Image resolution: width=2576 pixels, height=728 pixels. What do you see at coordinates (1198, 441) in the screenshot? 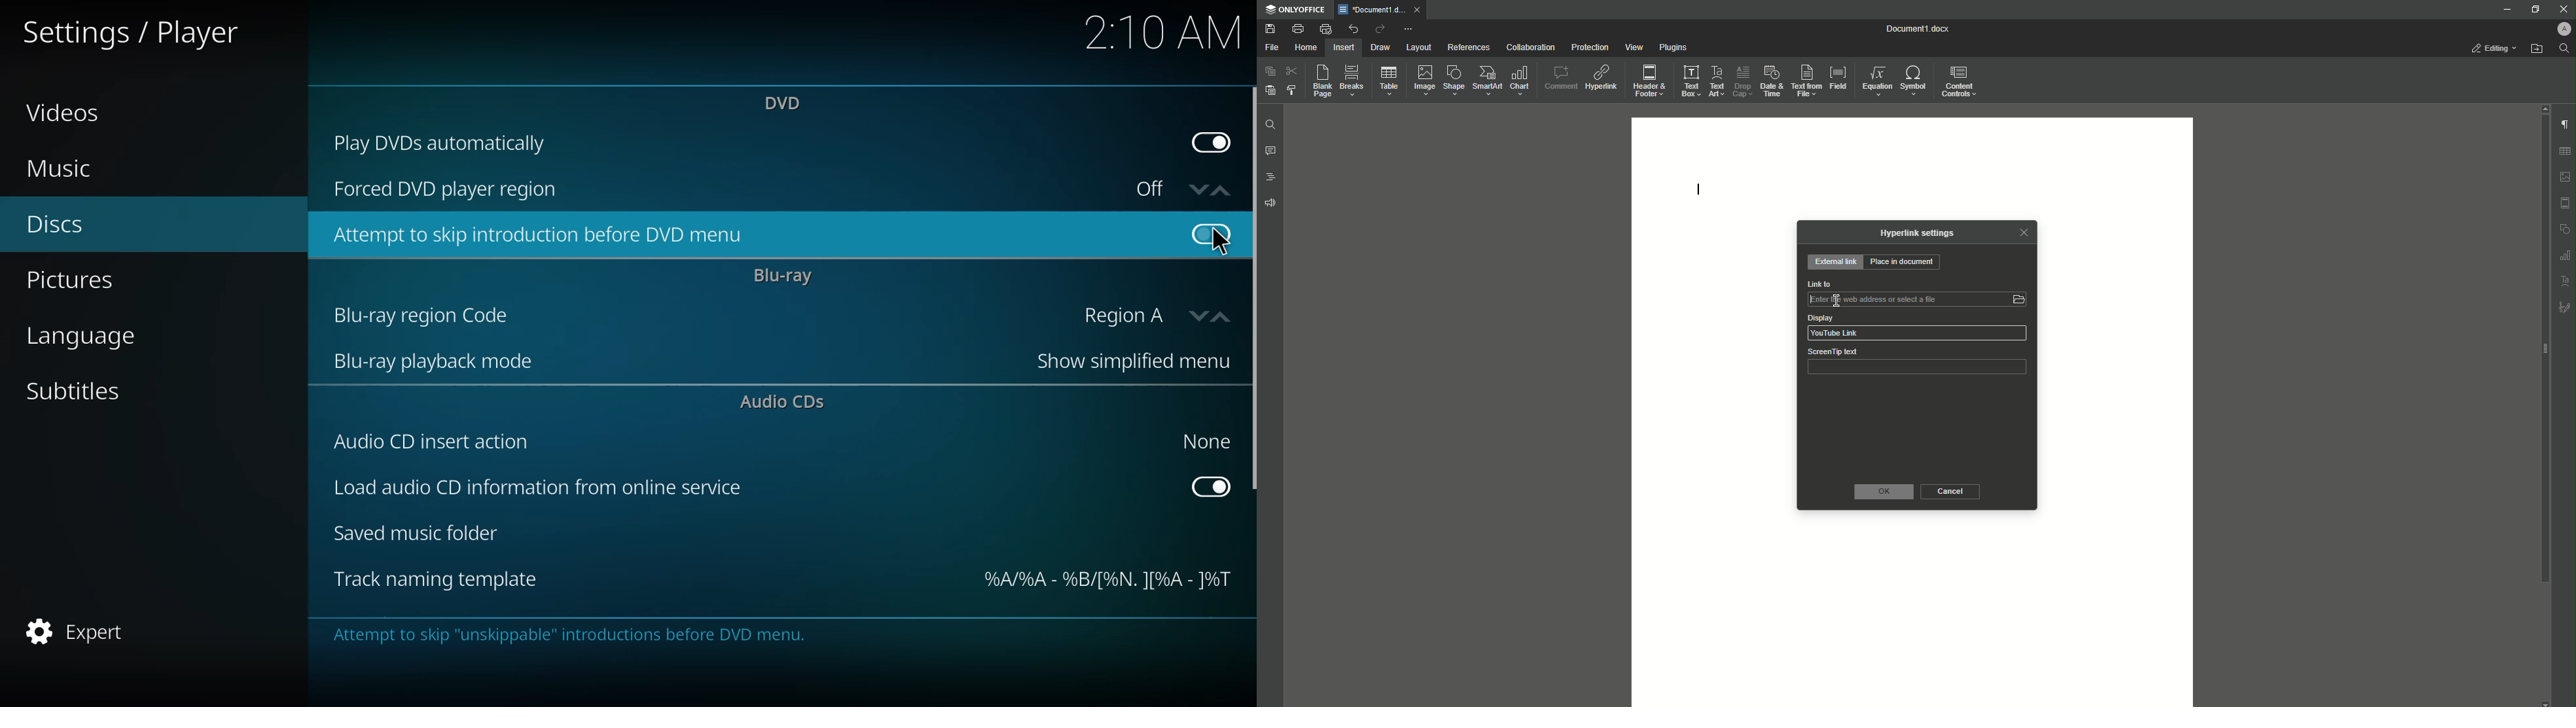
I see `none` at bounding box center [1198, 441].